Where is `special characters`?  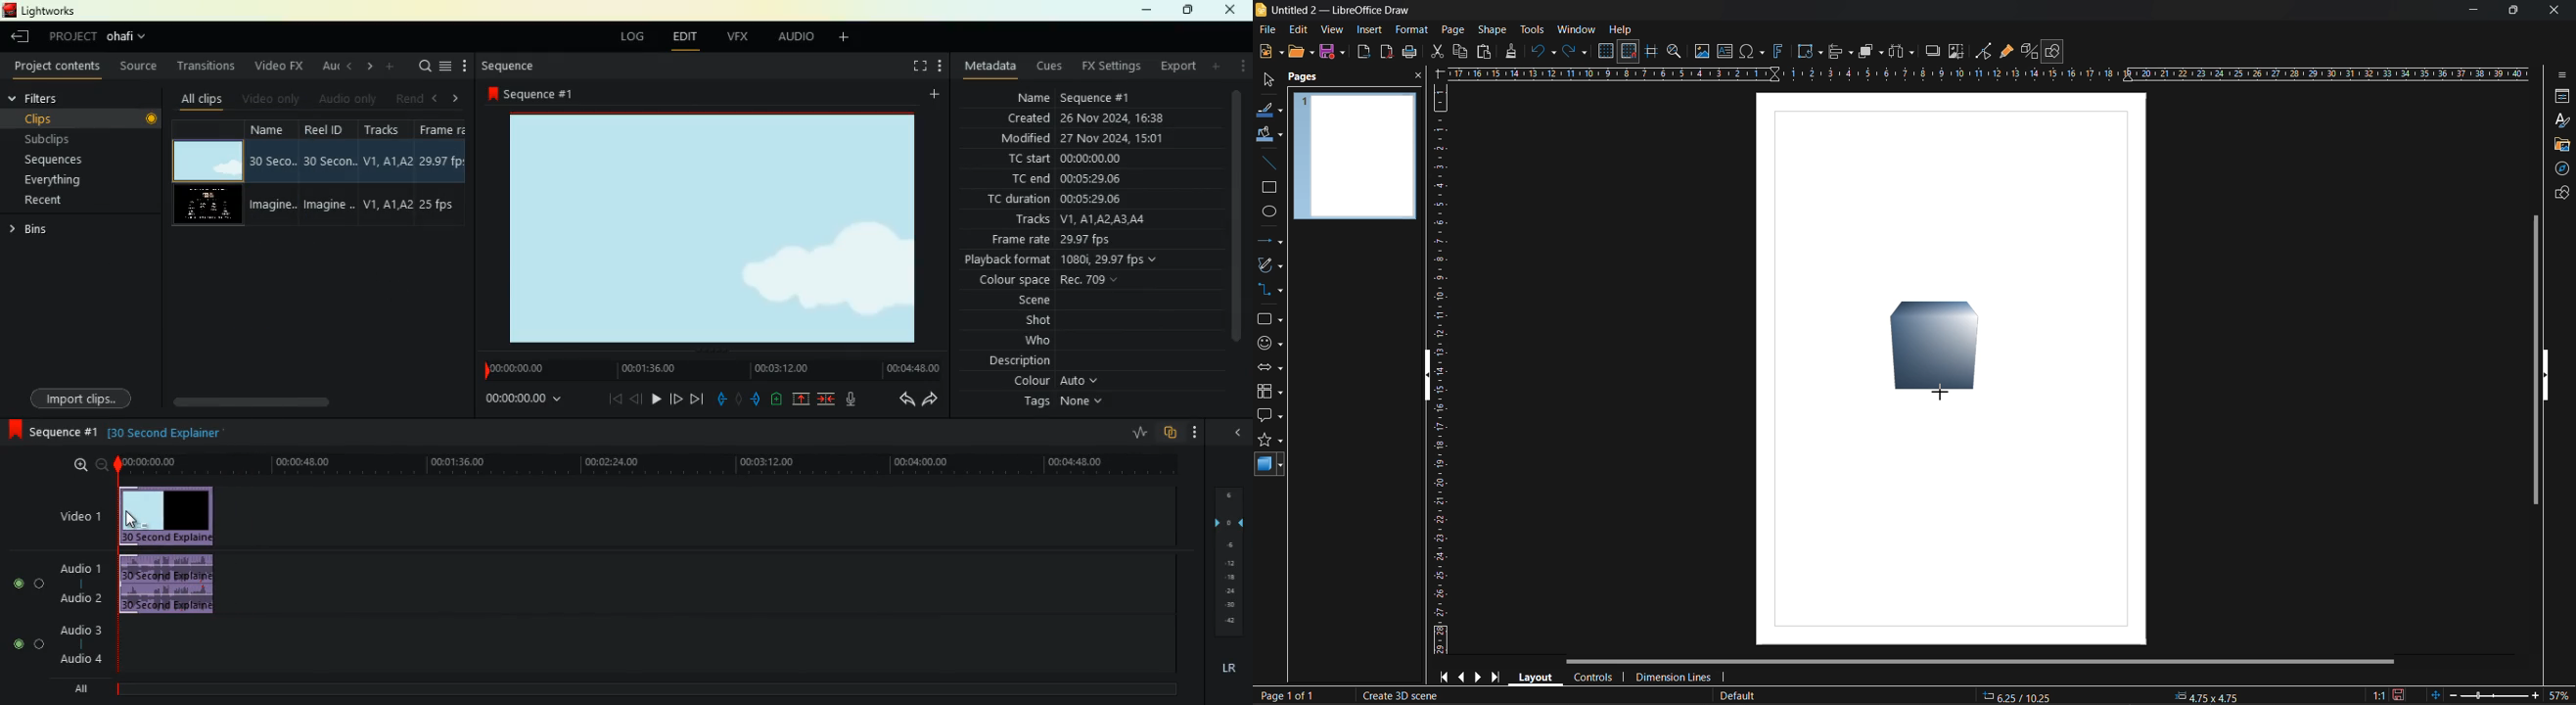
special characters is located at coordinates (1755, 52).